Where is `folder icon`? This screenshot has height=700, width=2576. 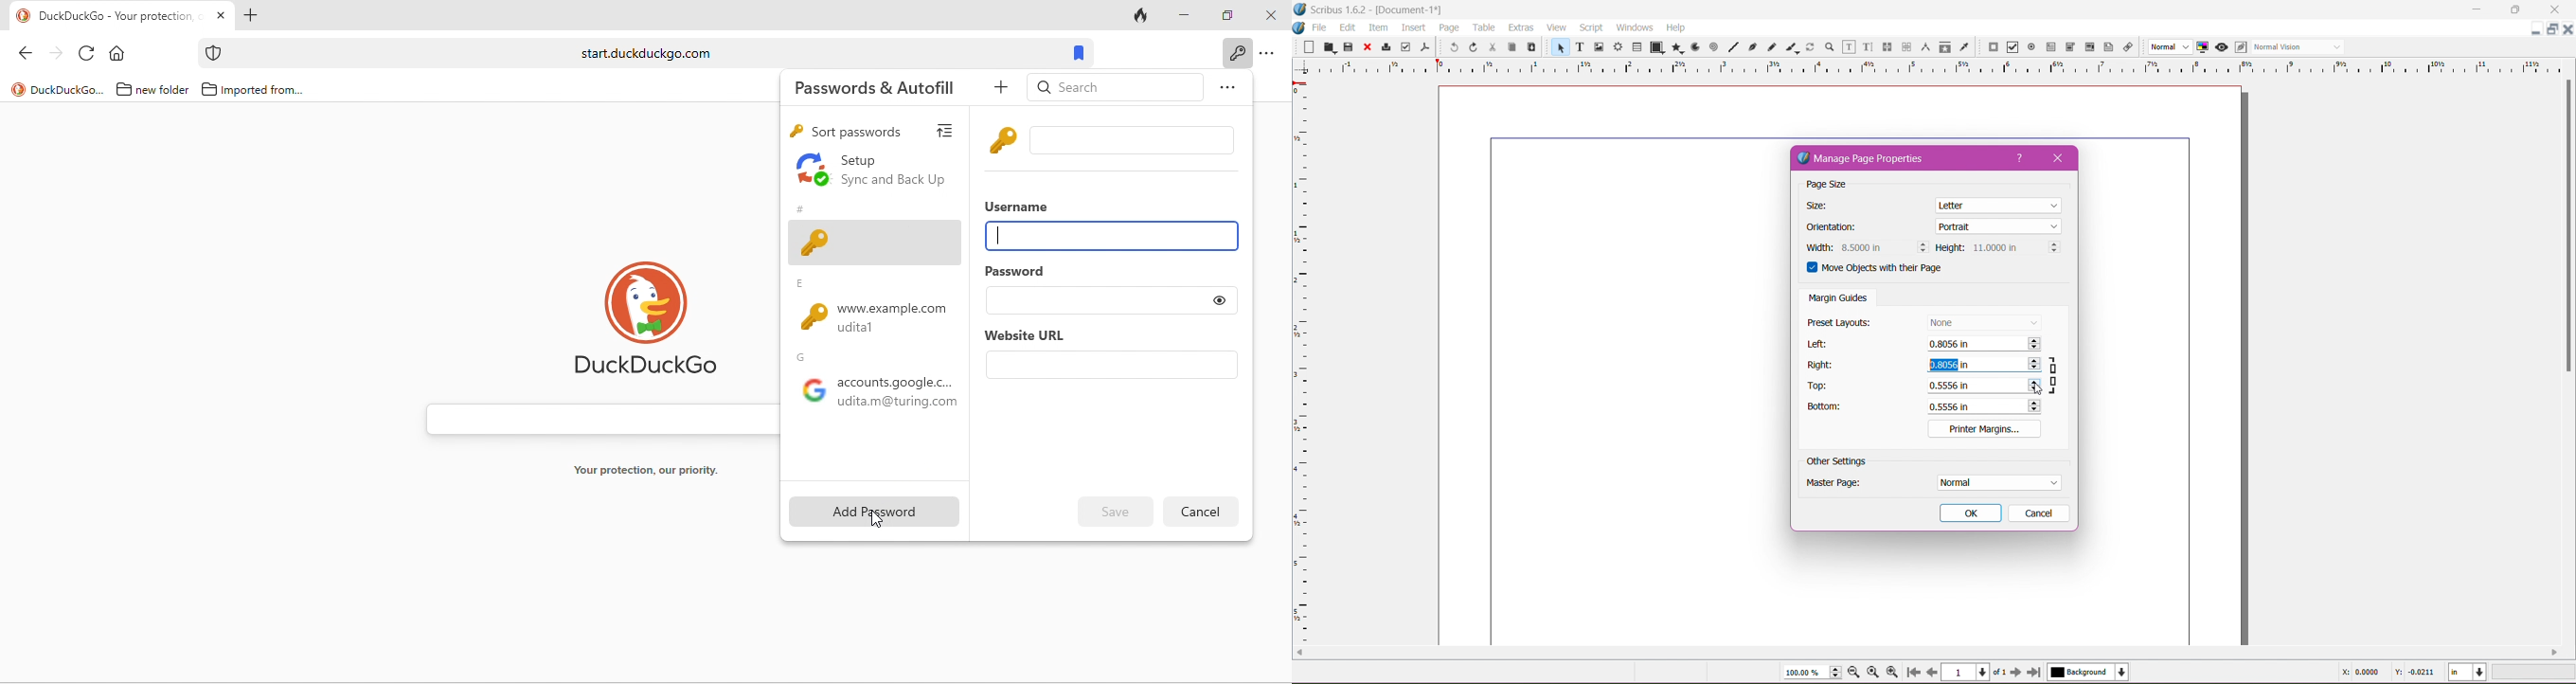
folder icon is located at coordinates (209, 89).